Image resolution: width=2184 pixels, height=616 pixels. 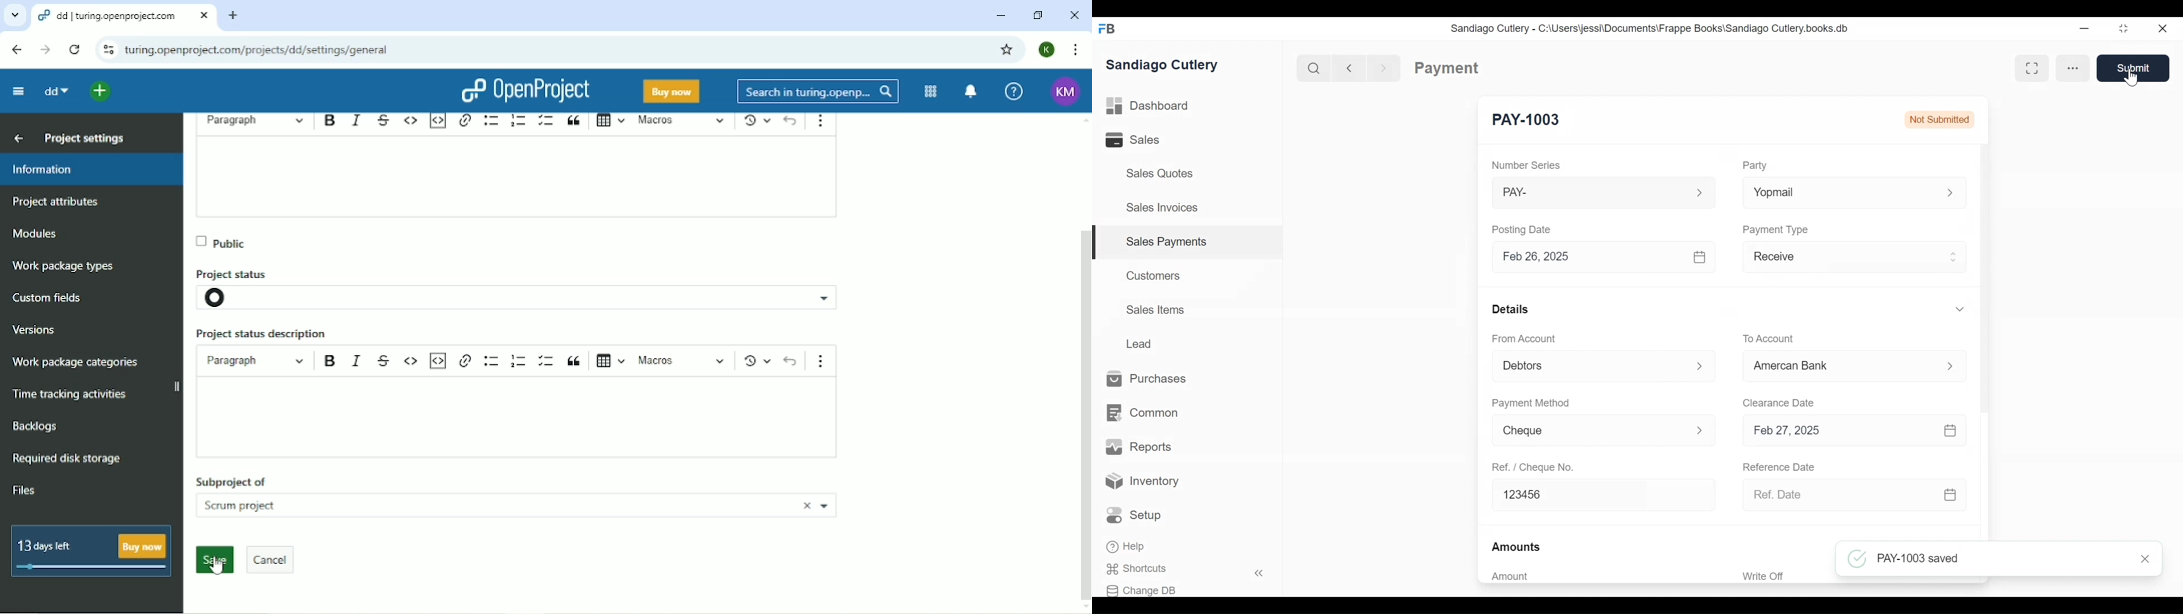 I want to click on Minimize, so click(x=2085, y=30).